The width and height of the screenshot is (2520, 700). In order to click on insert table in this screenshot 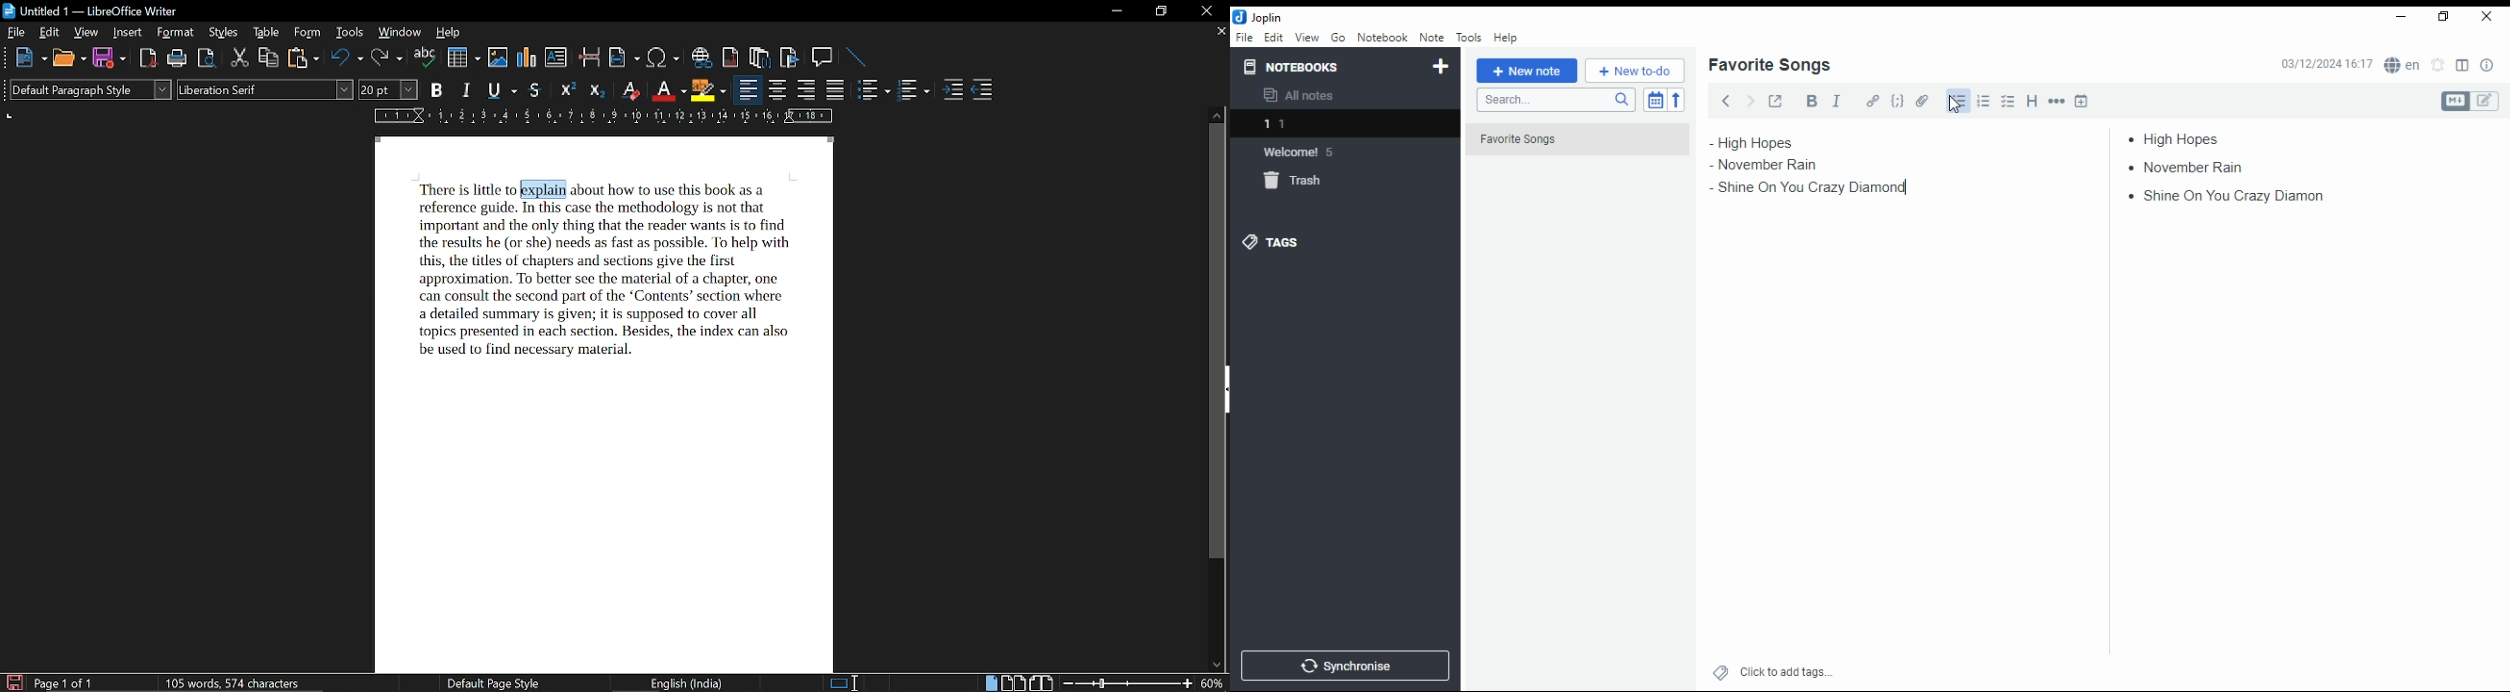, I will do `click(463, 58)`.